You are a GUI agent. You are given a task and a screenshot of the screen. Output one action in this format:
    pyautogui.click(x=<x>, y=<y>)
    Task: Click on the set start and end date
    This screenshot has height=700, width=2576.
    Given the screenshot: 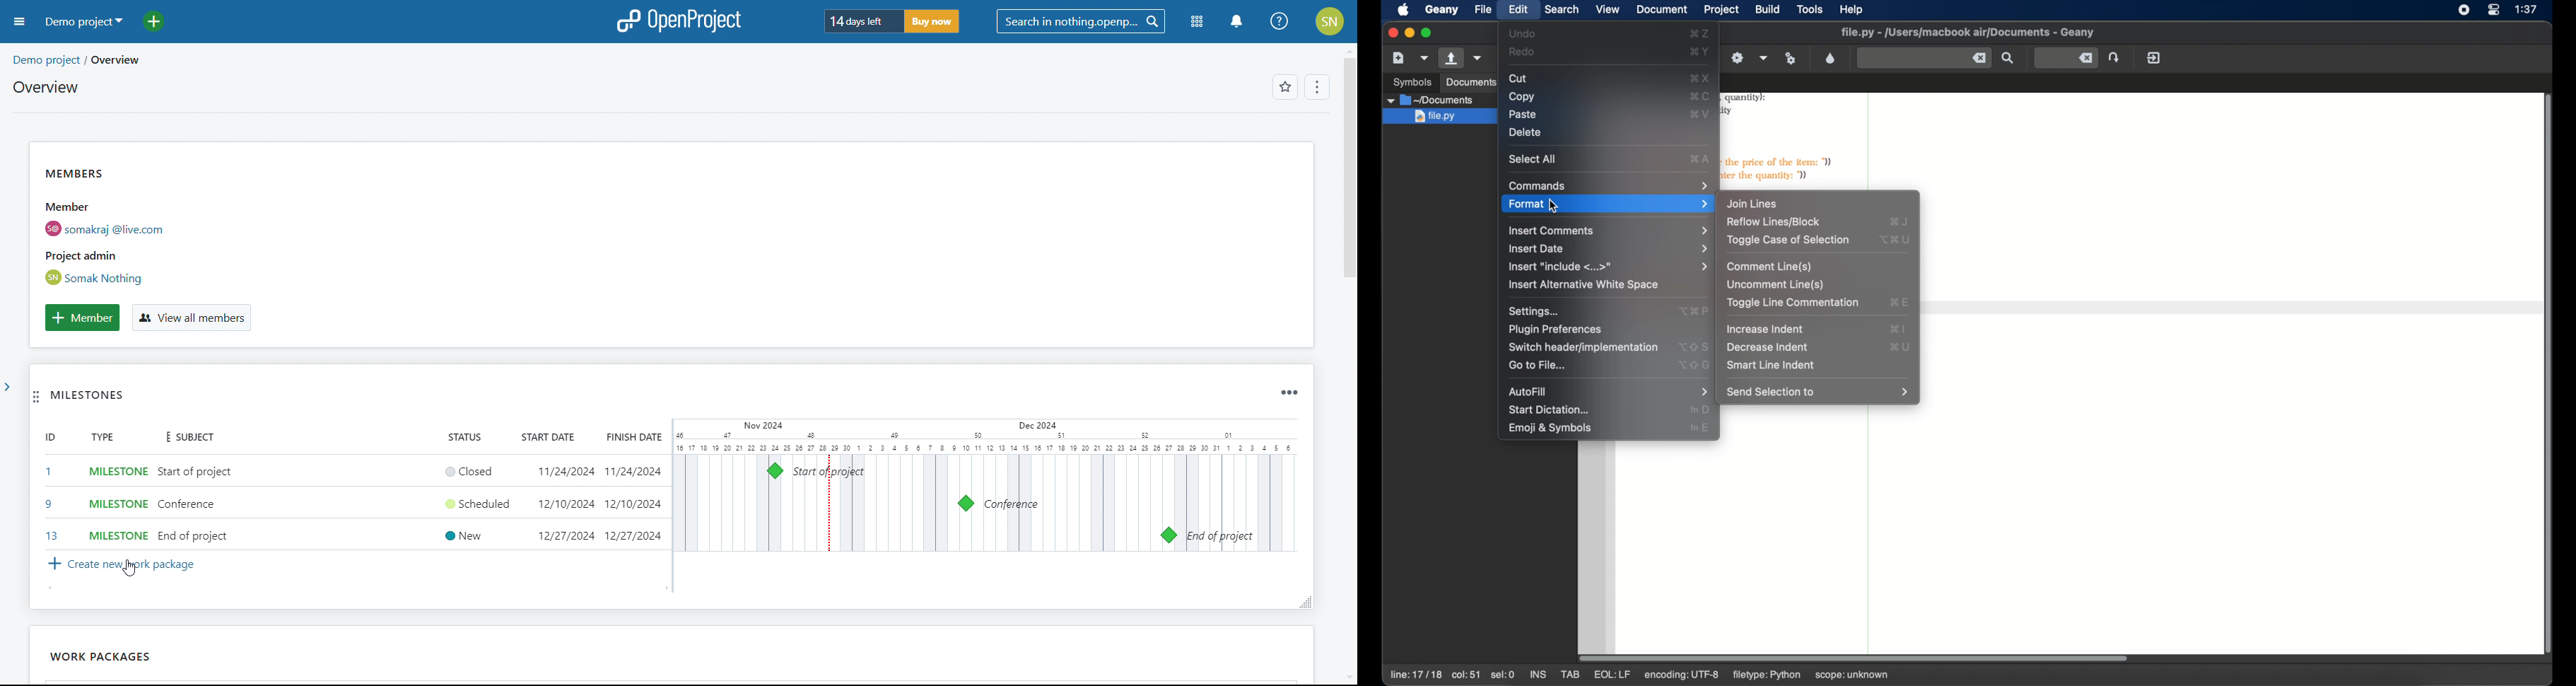 What is the action you would take?
    pyautogui.click(x=593, y=503)
    